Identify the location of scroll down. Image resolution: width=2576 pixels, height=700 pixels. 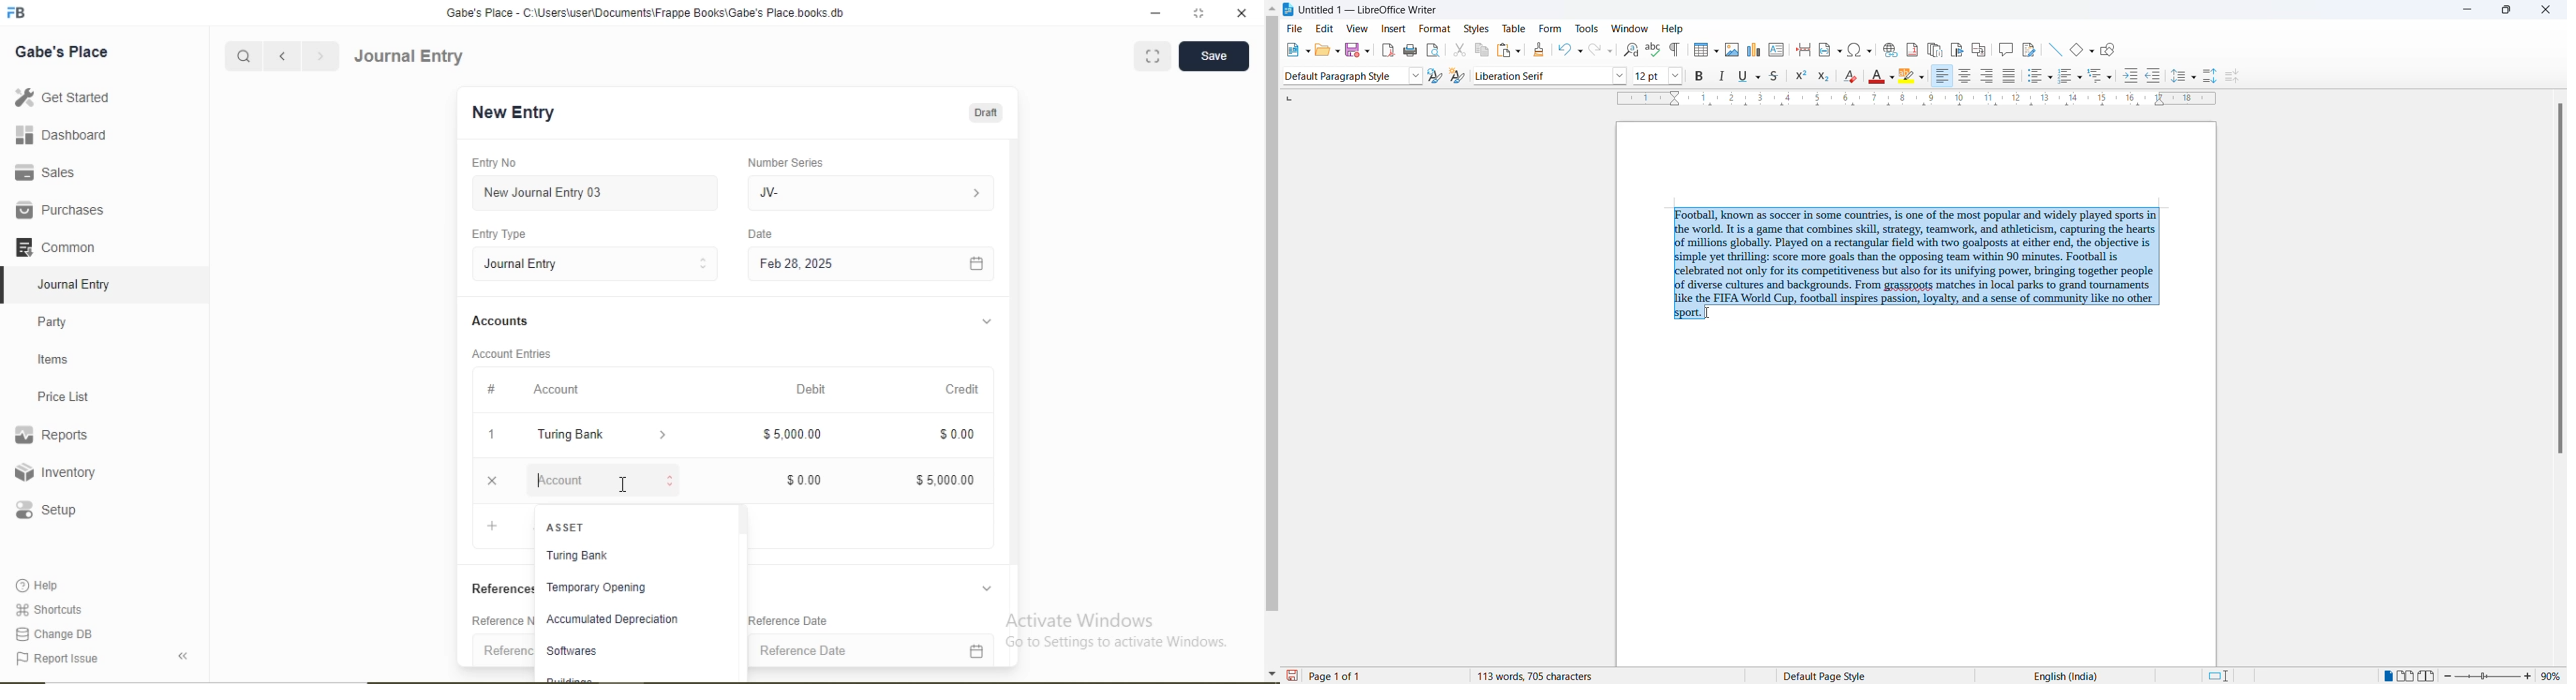
(1270, 674).